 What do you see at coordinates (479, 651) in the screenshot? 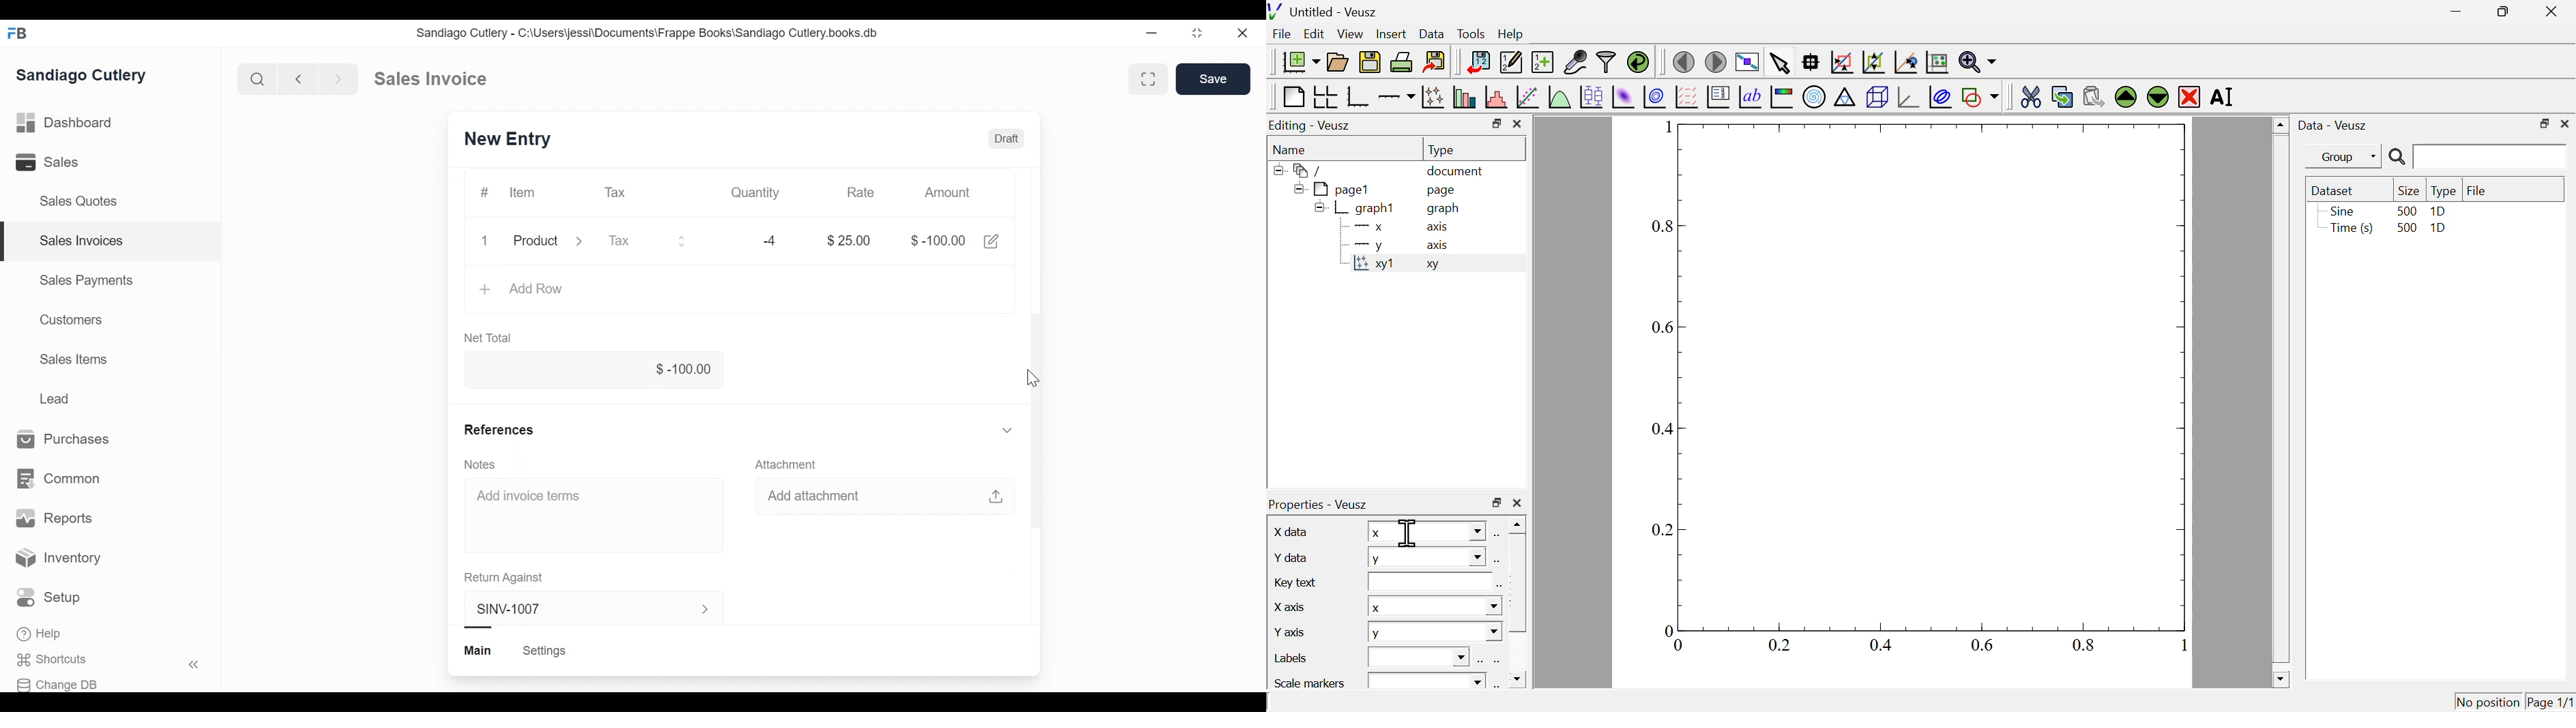
I see `Main` at bounding box center [479, 651].